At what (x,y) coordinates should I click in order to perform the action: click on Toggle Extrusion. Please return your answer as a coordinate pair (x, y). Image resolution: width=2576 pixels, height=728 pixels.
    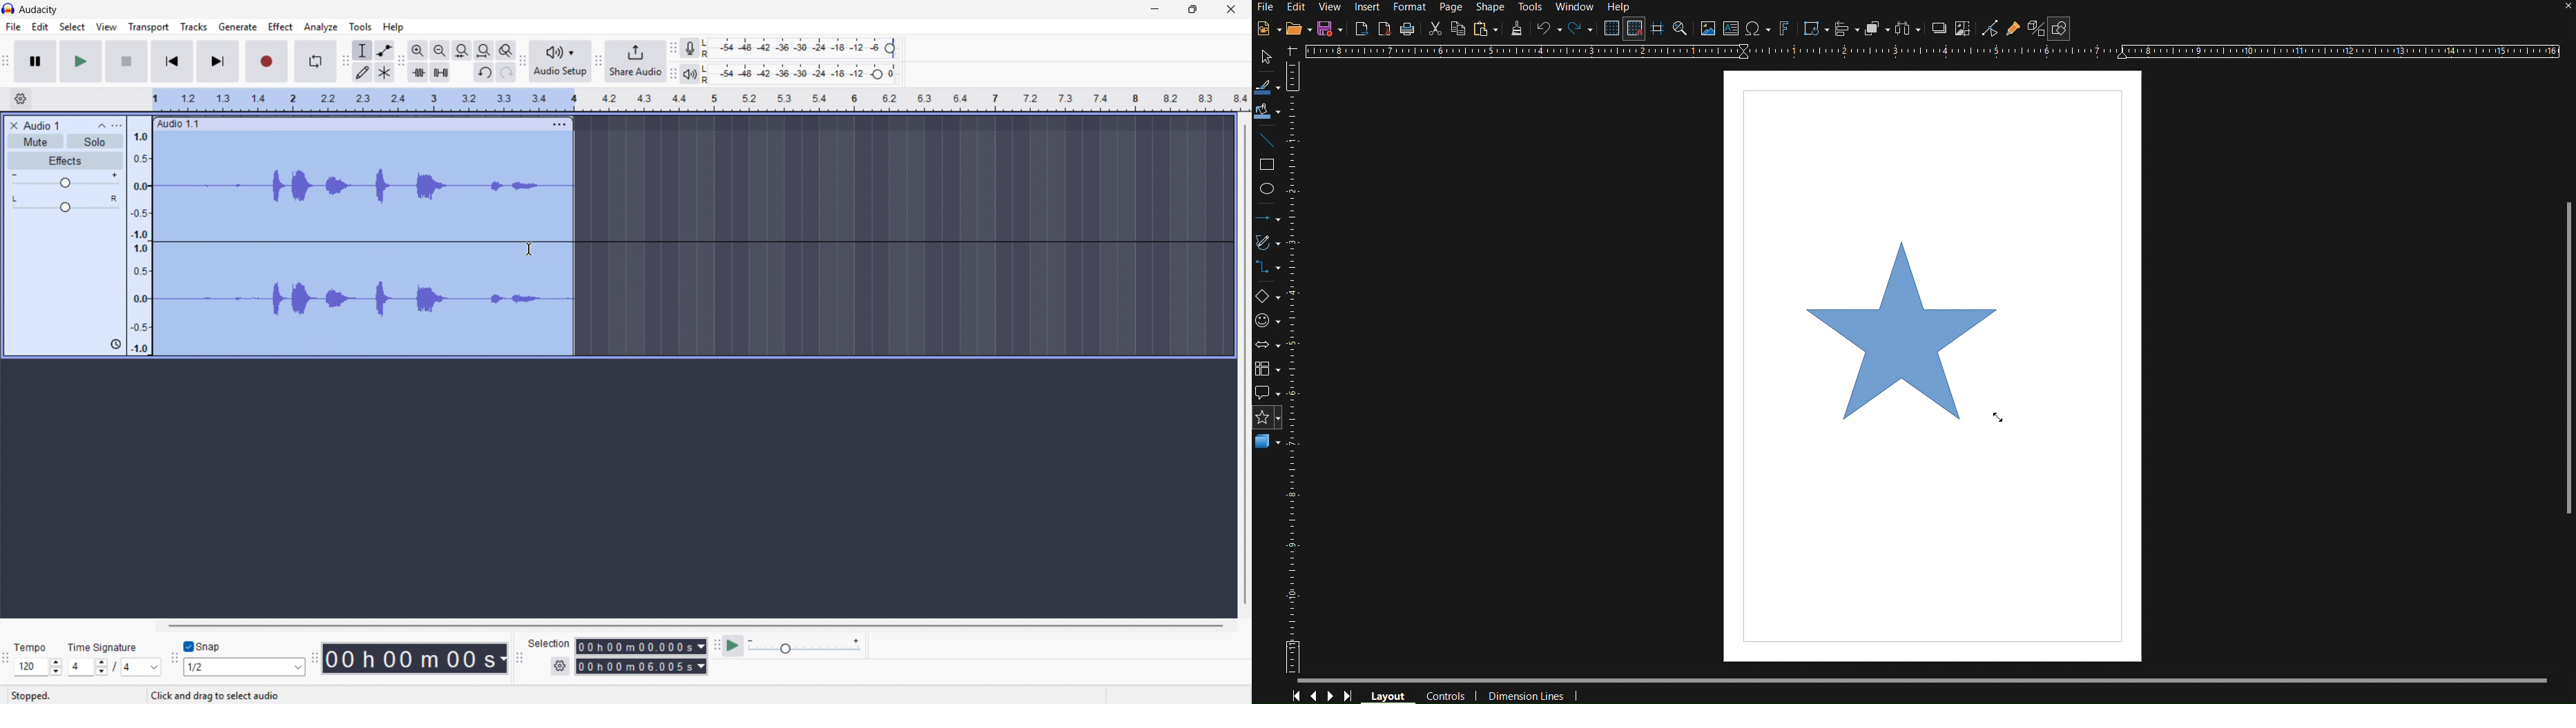
    Looking at the image, I should click on (2036, 28).